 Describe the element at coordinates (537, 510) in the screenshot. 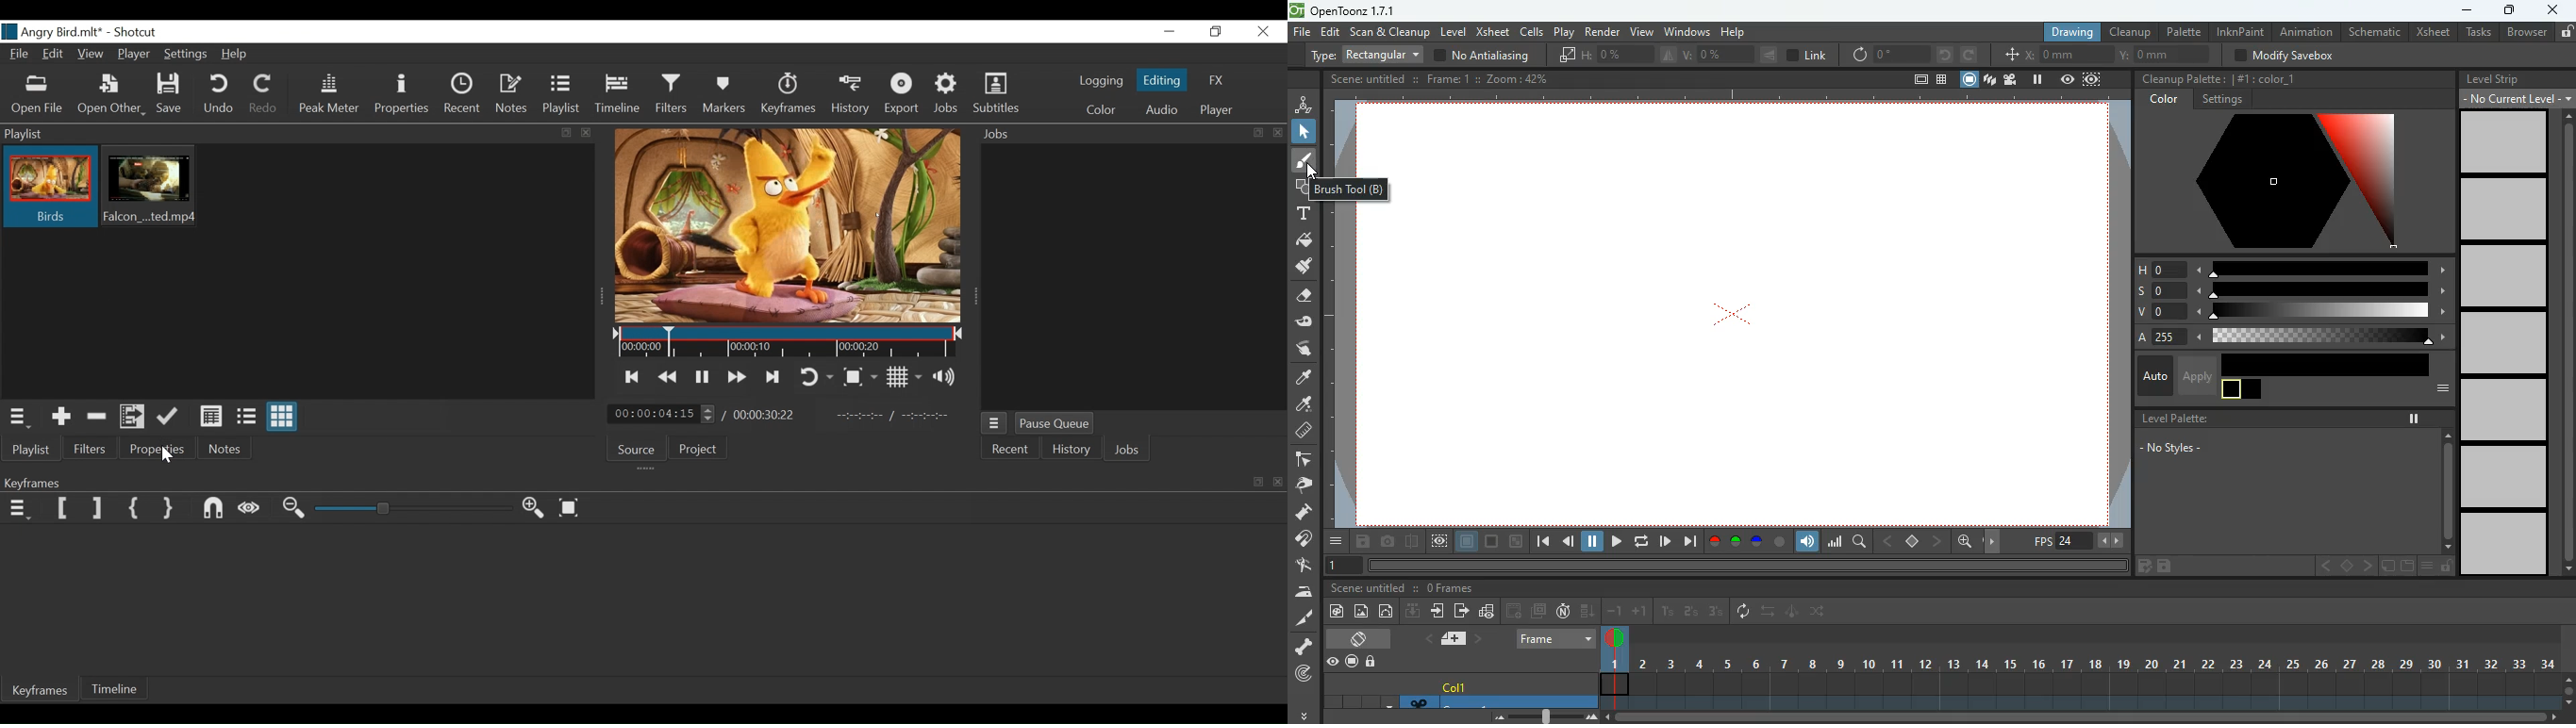

I see `Zoom keyframe in` at that location.